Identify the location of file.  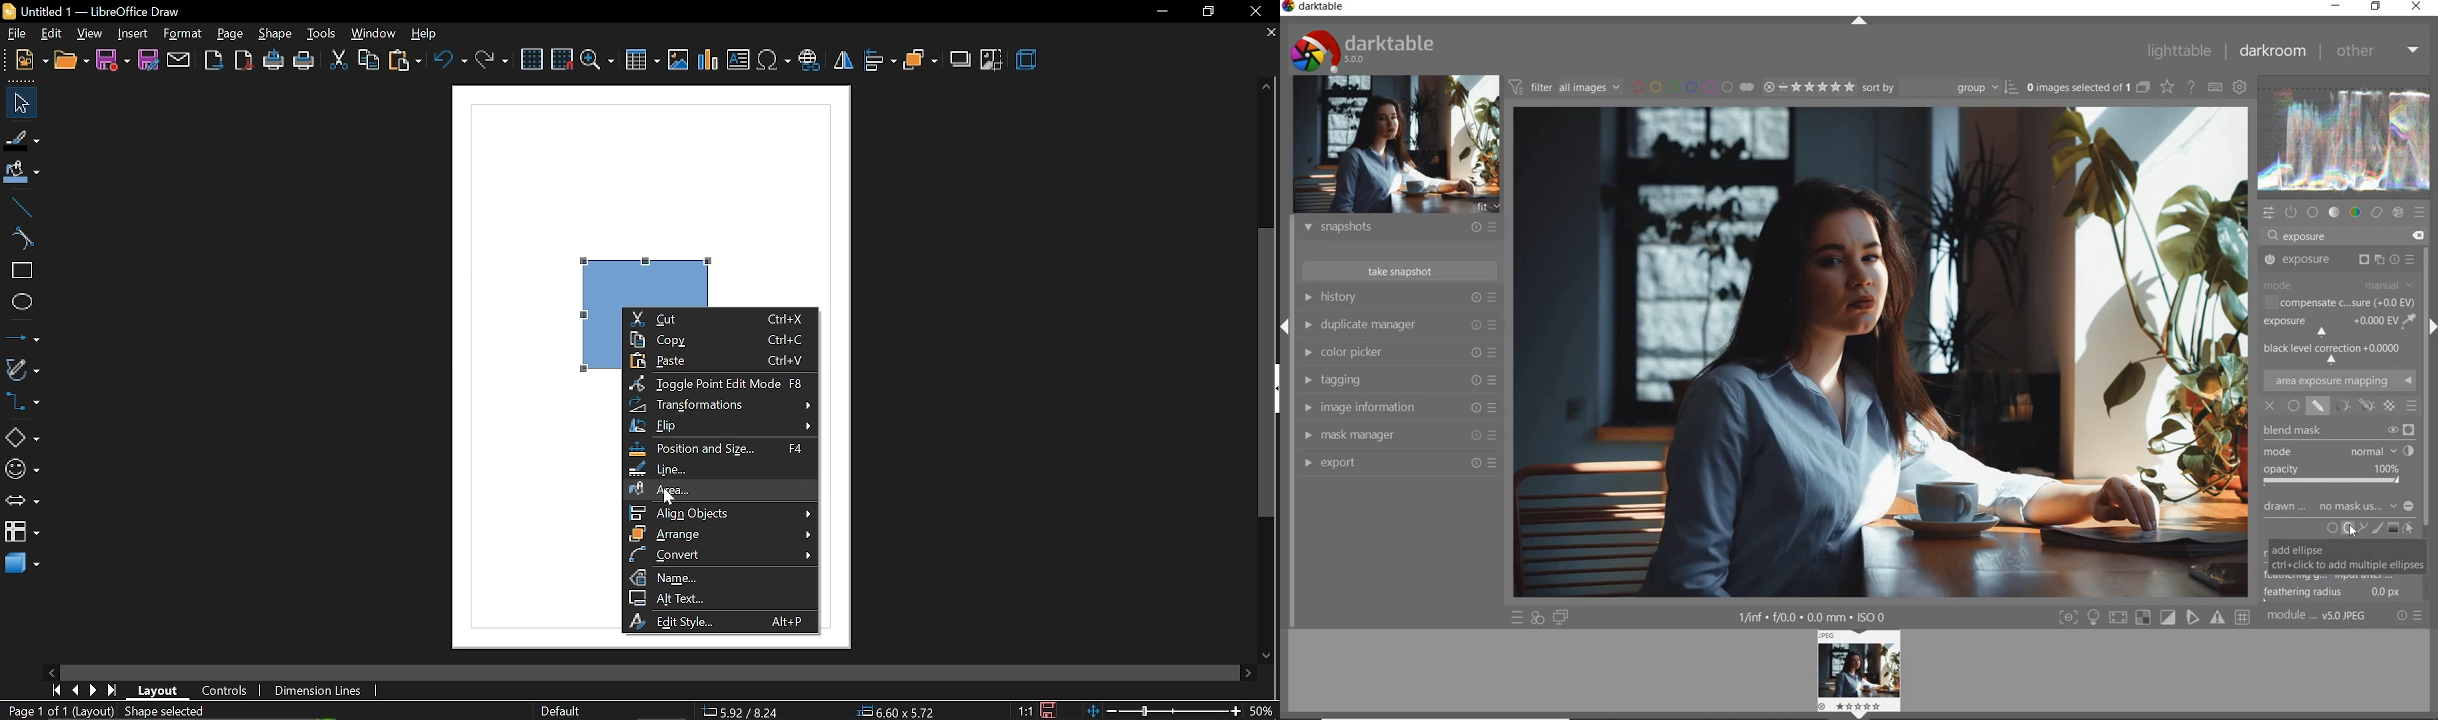
(14, 34).